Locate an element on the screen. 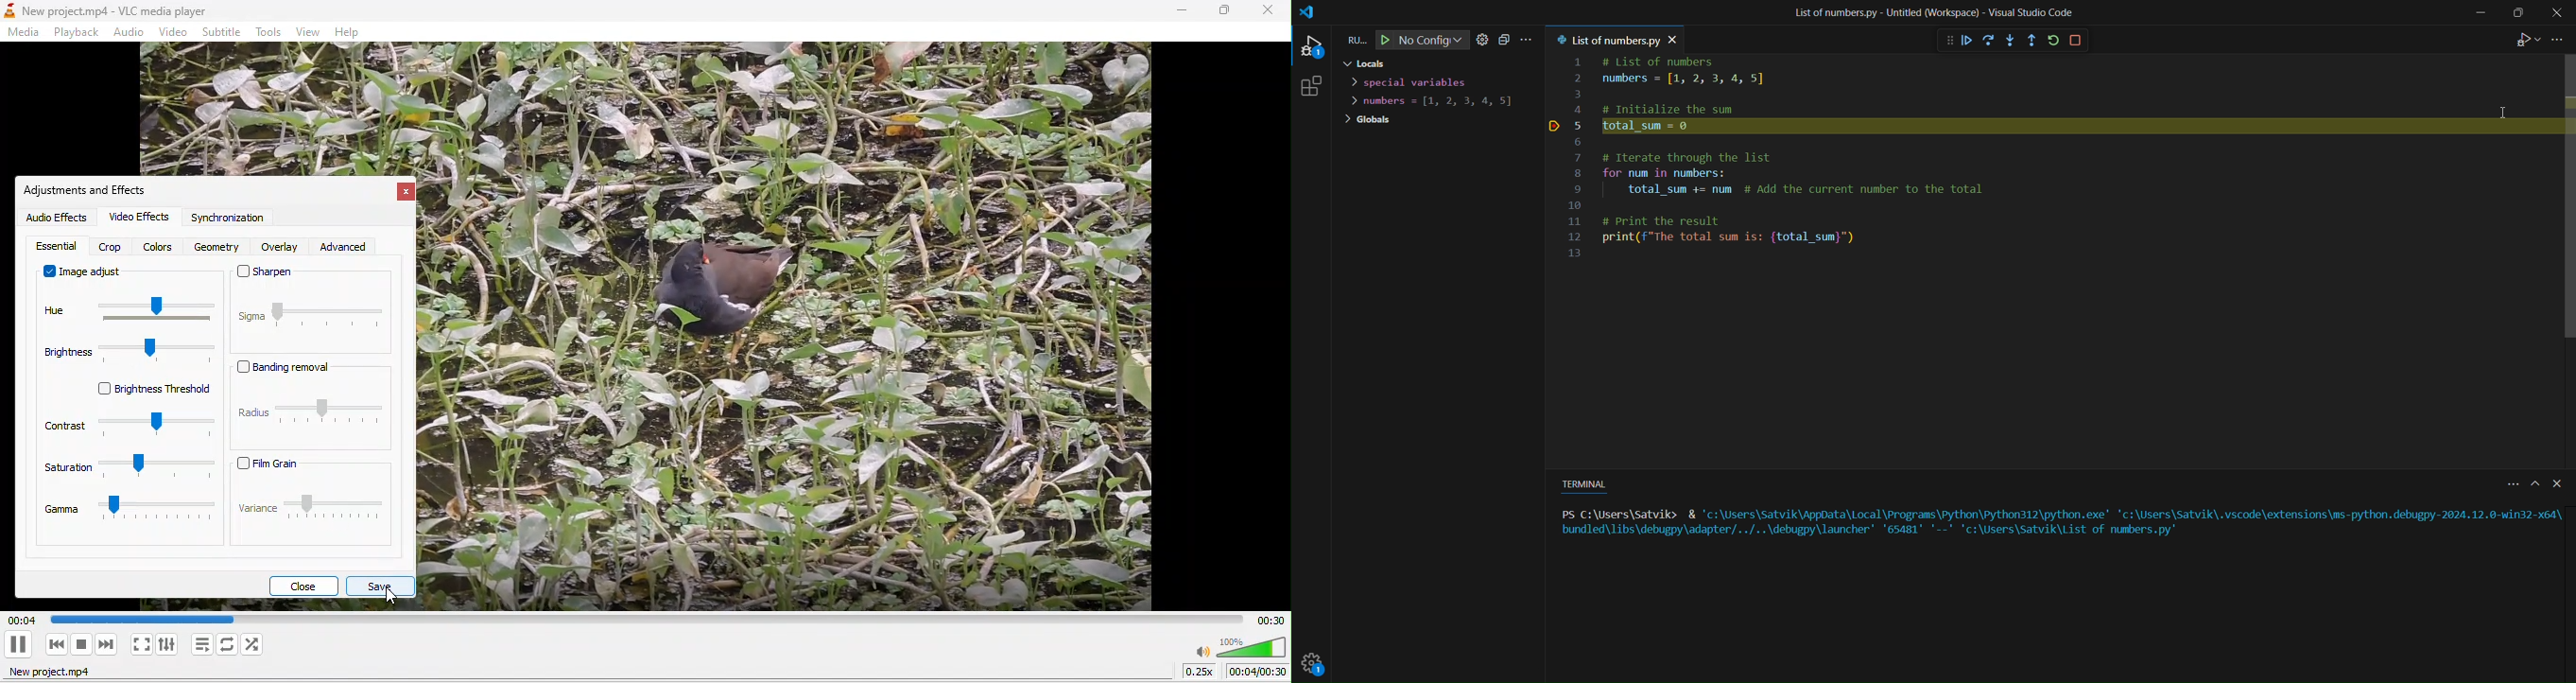 The width and height of the screenshot is (2576, 700). colors is located at coordinates (160, 247).